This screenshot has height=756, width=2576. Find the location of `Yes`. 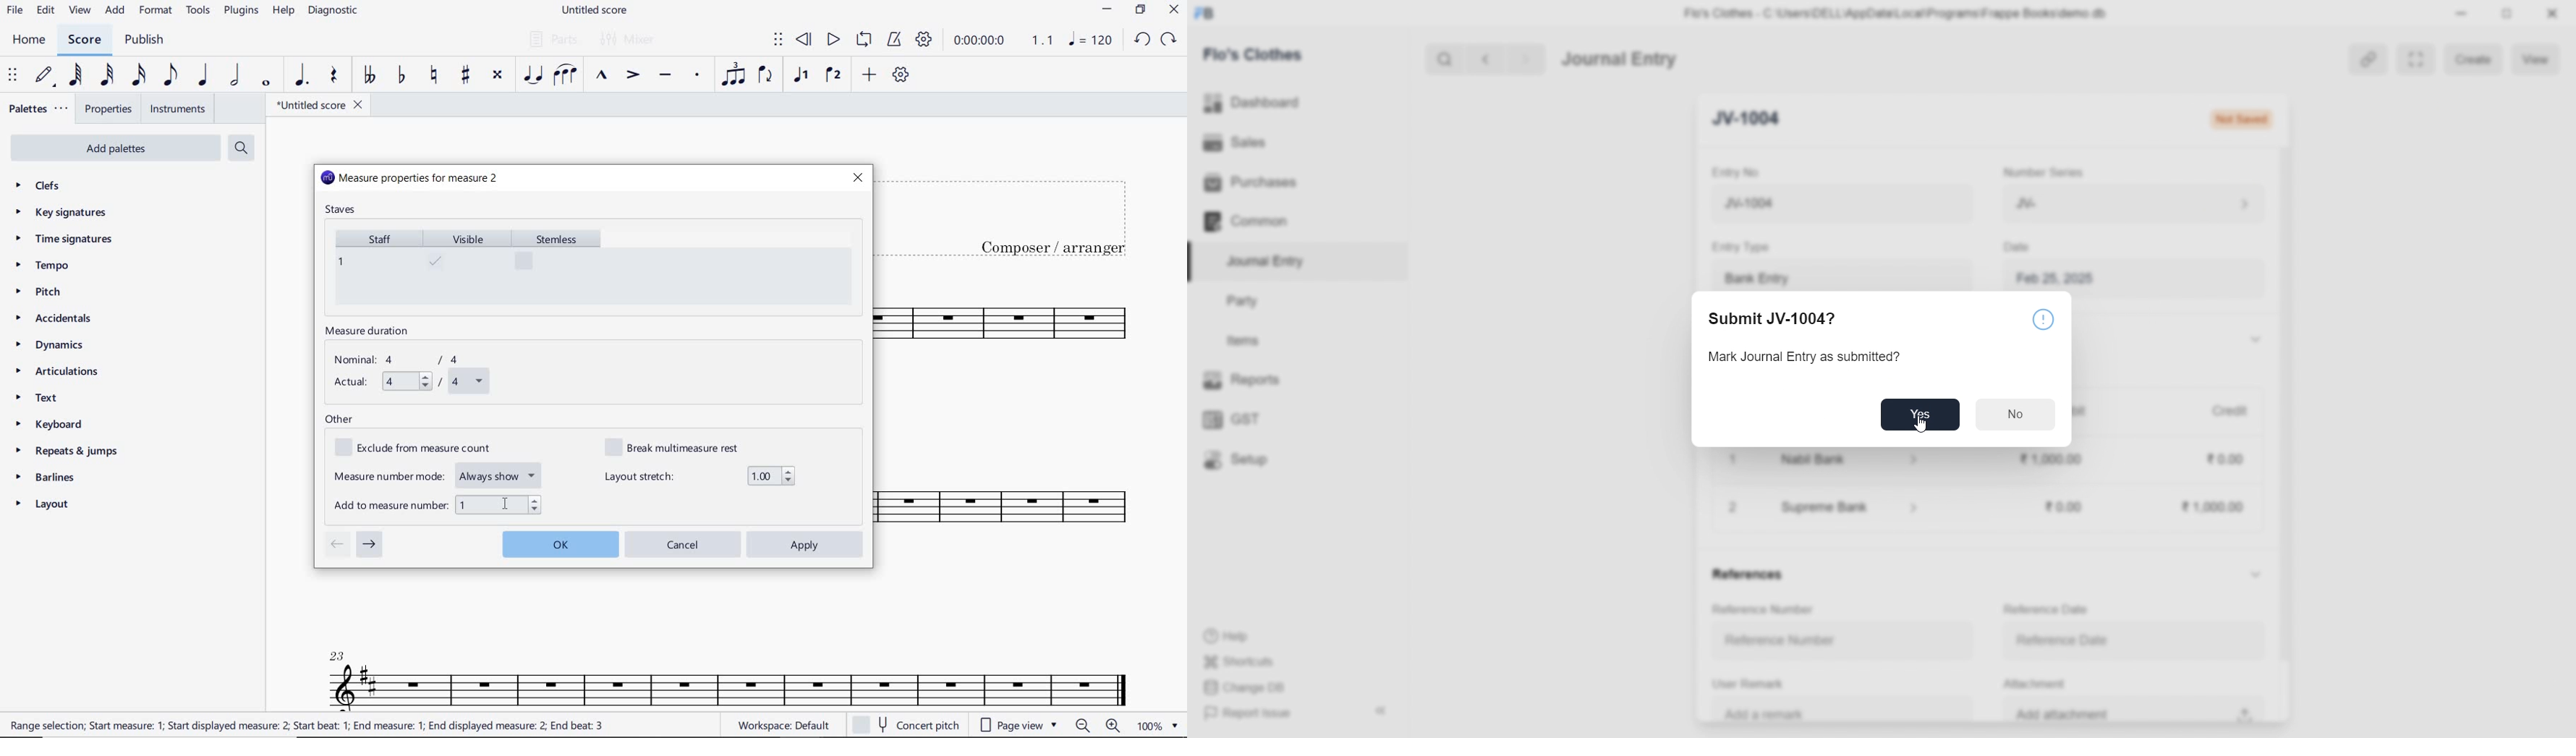

Yes is located at coordinates (1920, 415).